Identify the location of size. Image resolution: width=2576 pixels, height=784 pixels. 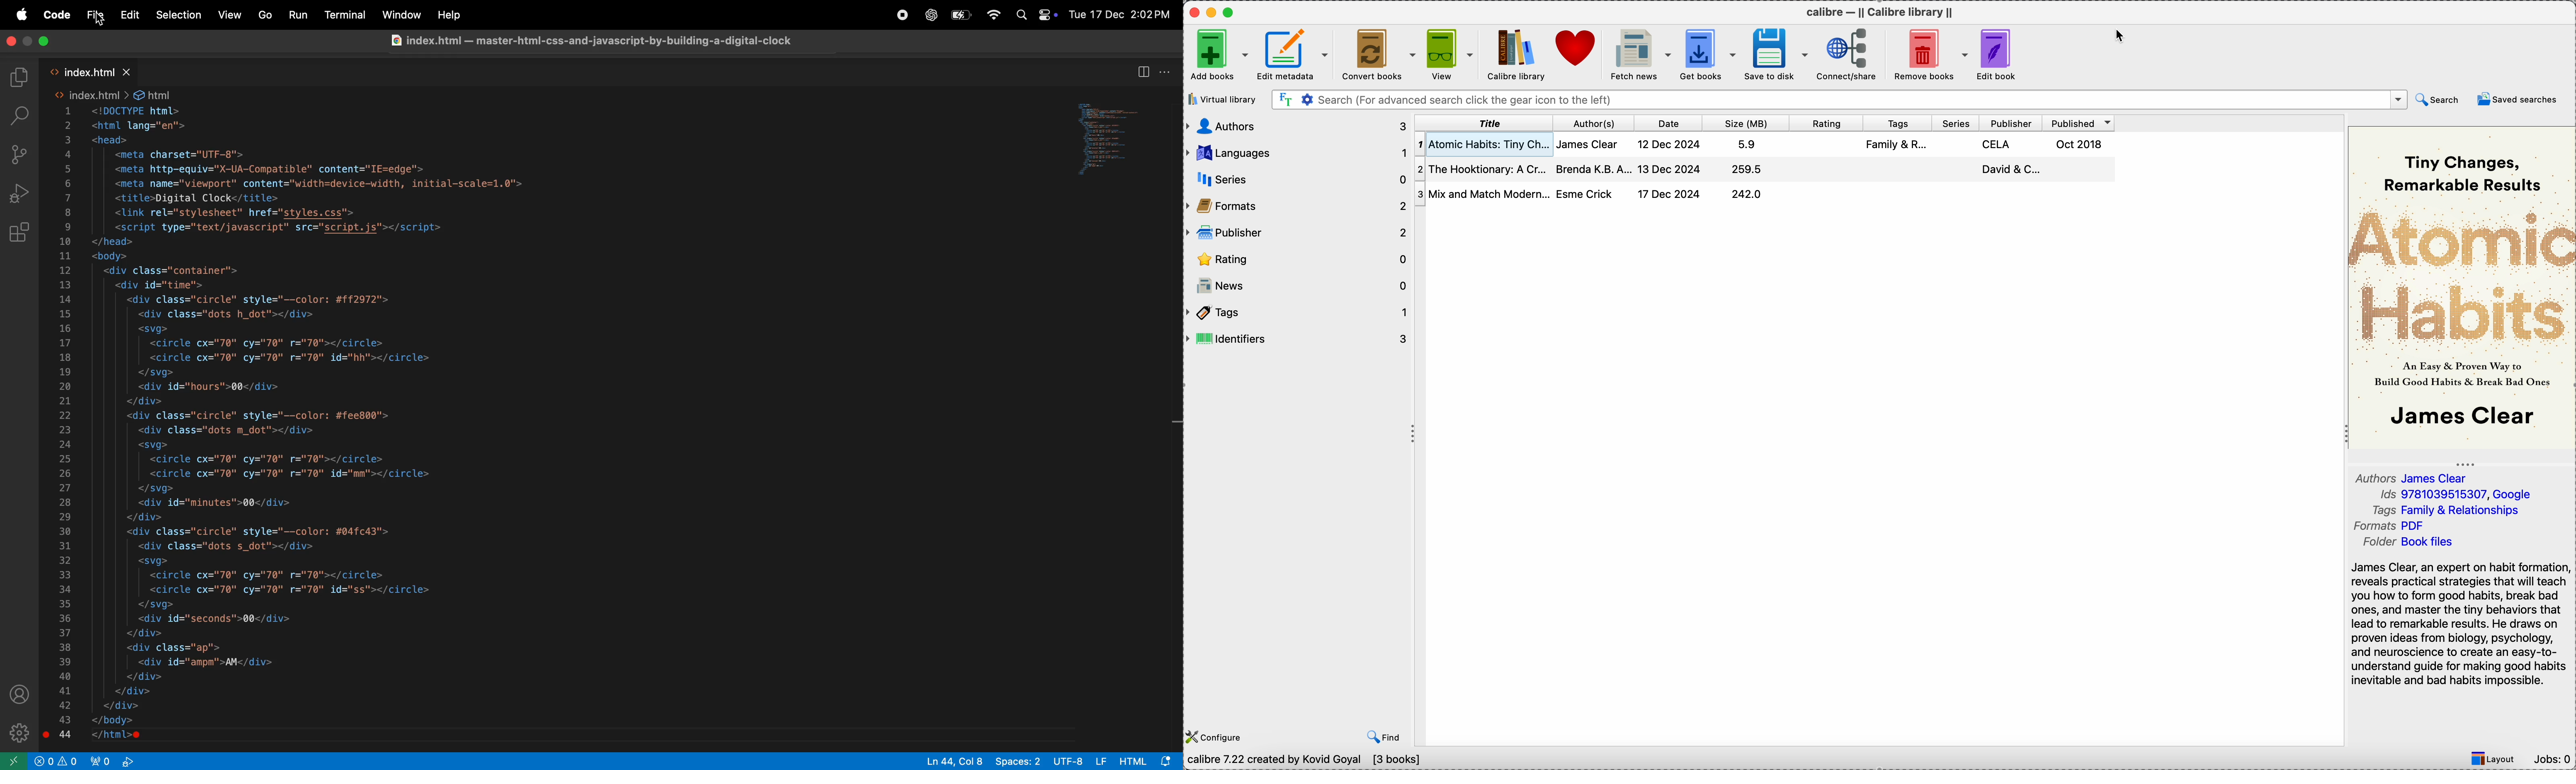
(1749, 122).